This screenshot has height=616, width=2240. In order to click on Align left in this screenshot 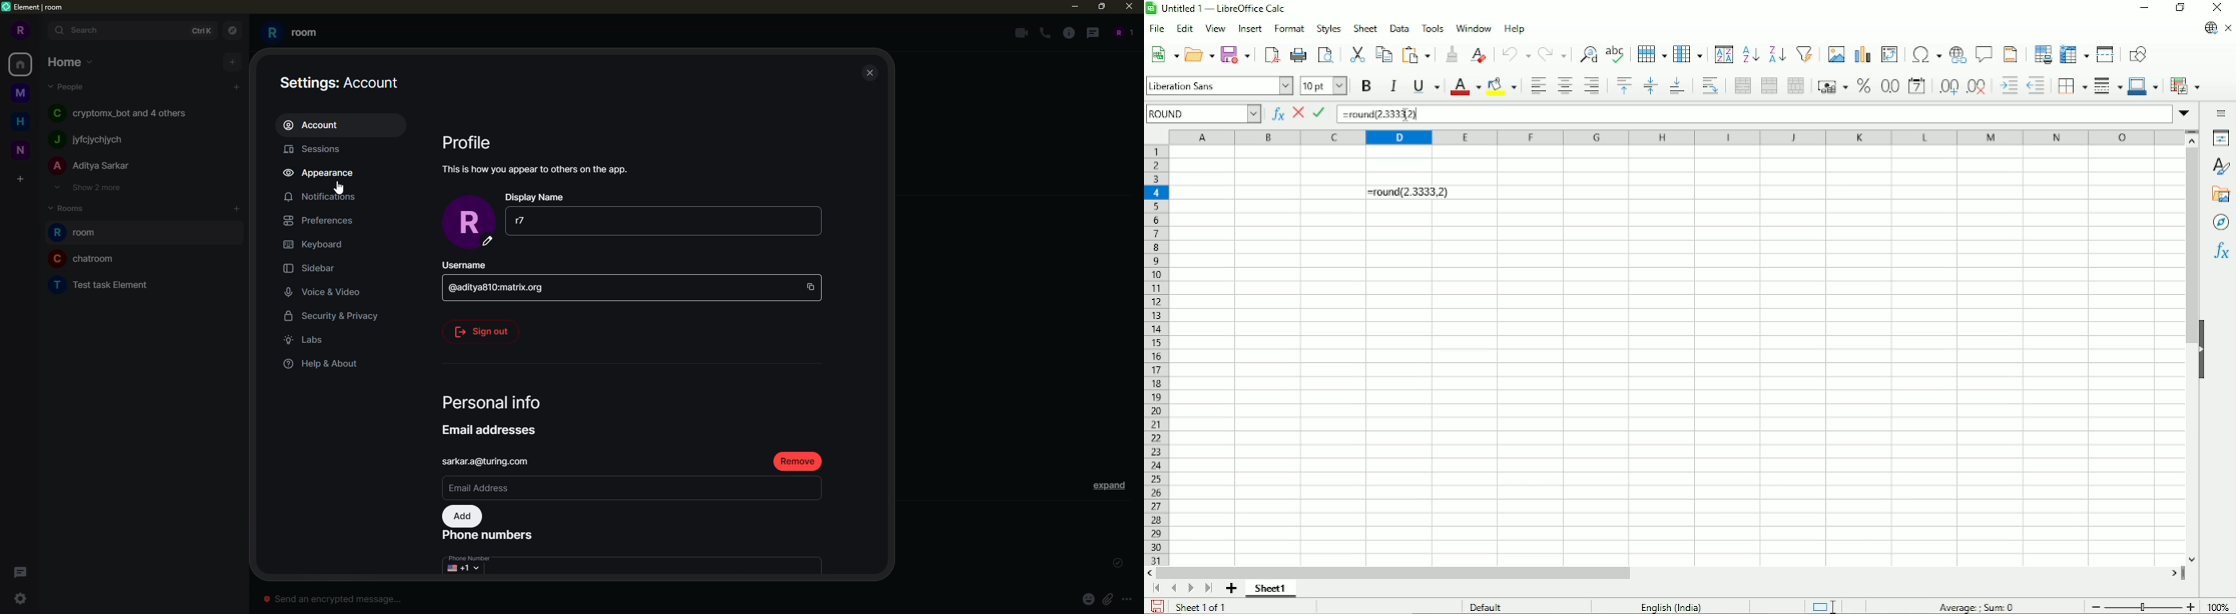, I will do `click(1537, 86)`.